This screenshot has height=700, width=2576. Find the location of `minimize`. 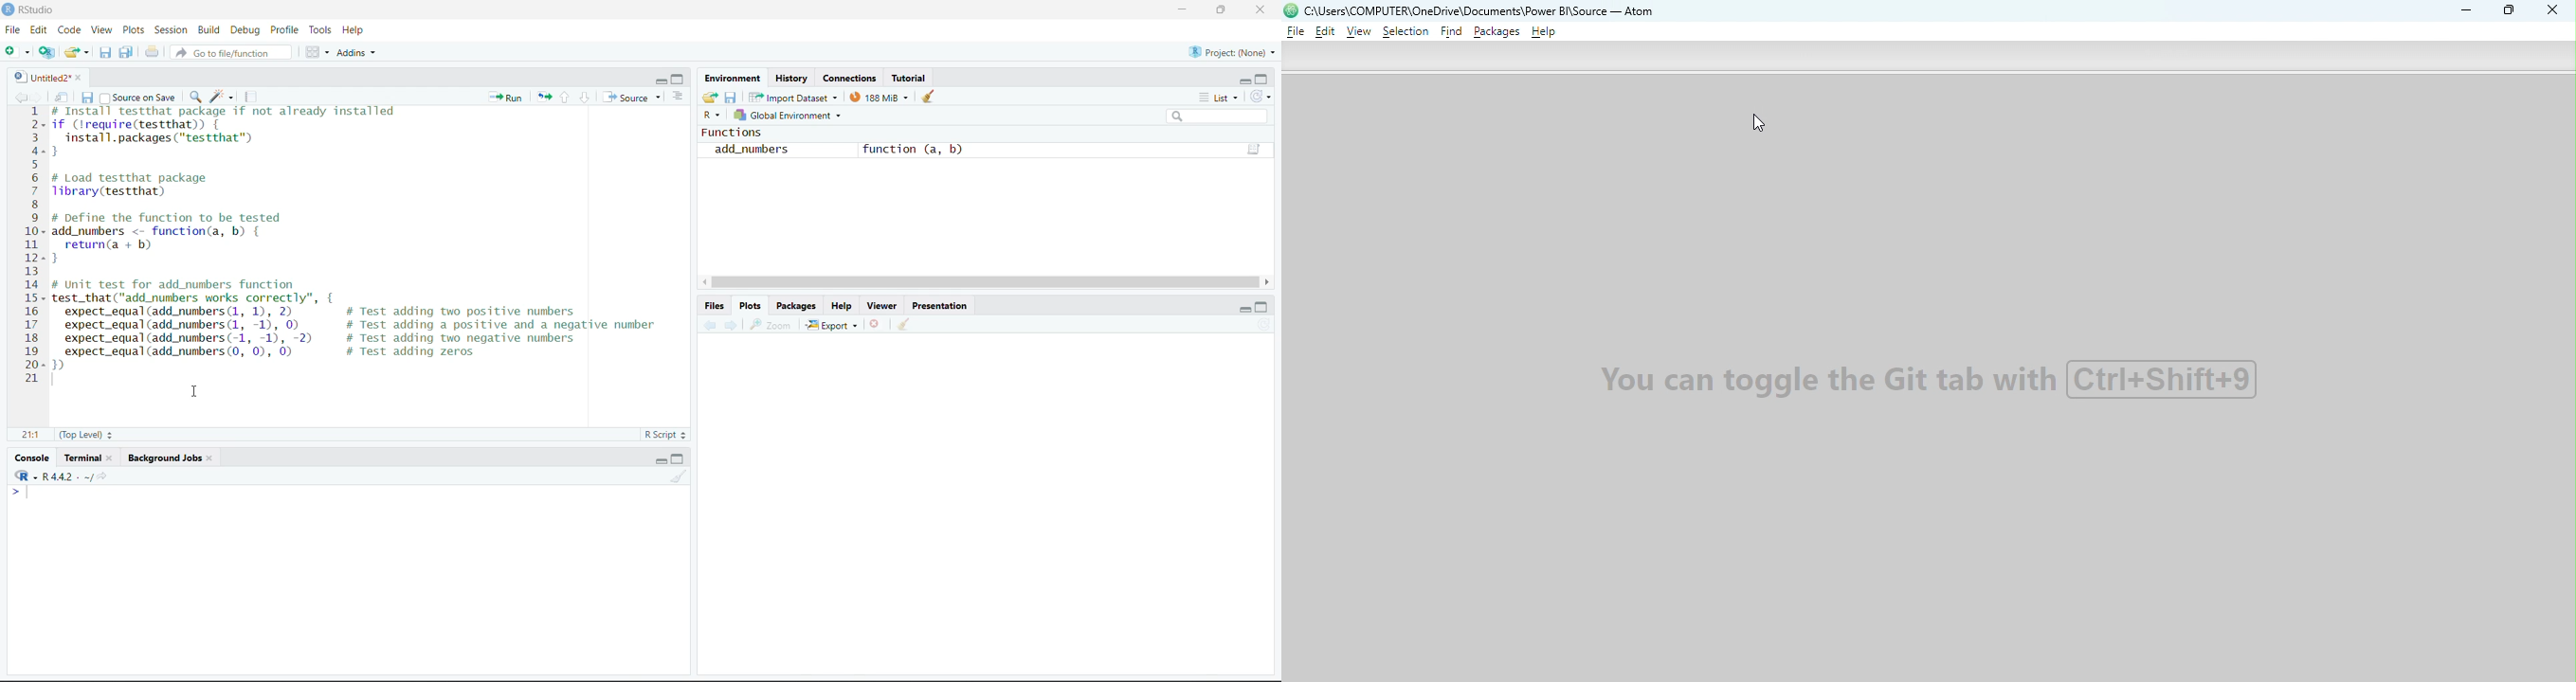

minimize is located at coordinates (661, 79).